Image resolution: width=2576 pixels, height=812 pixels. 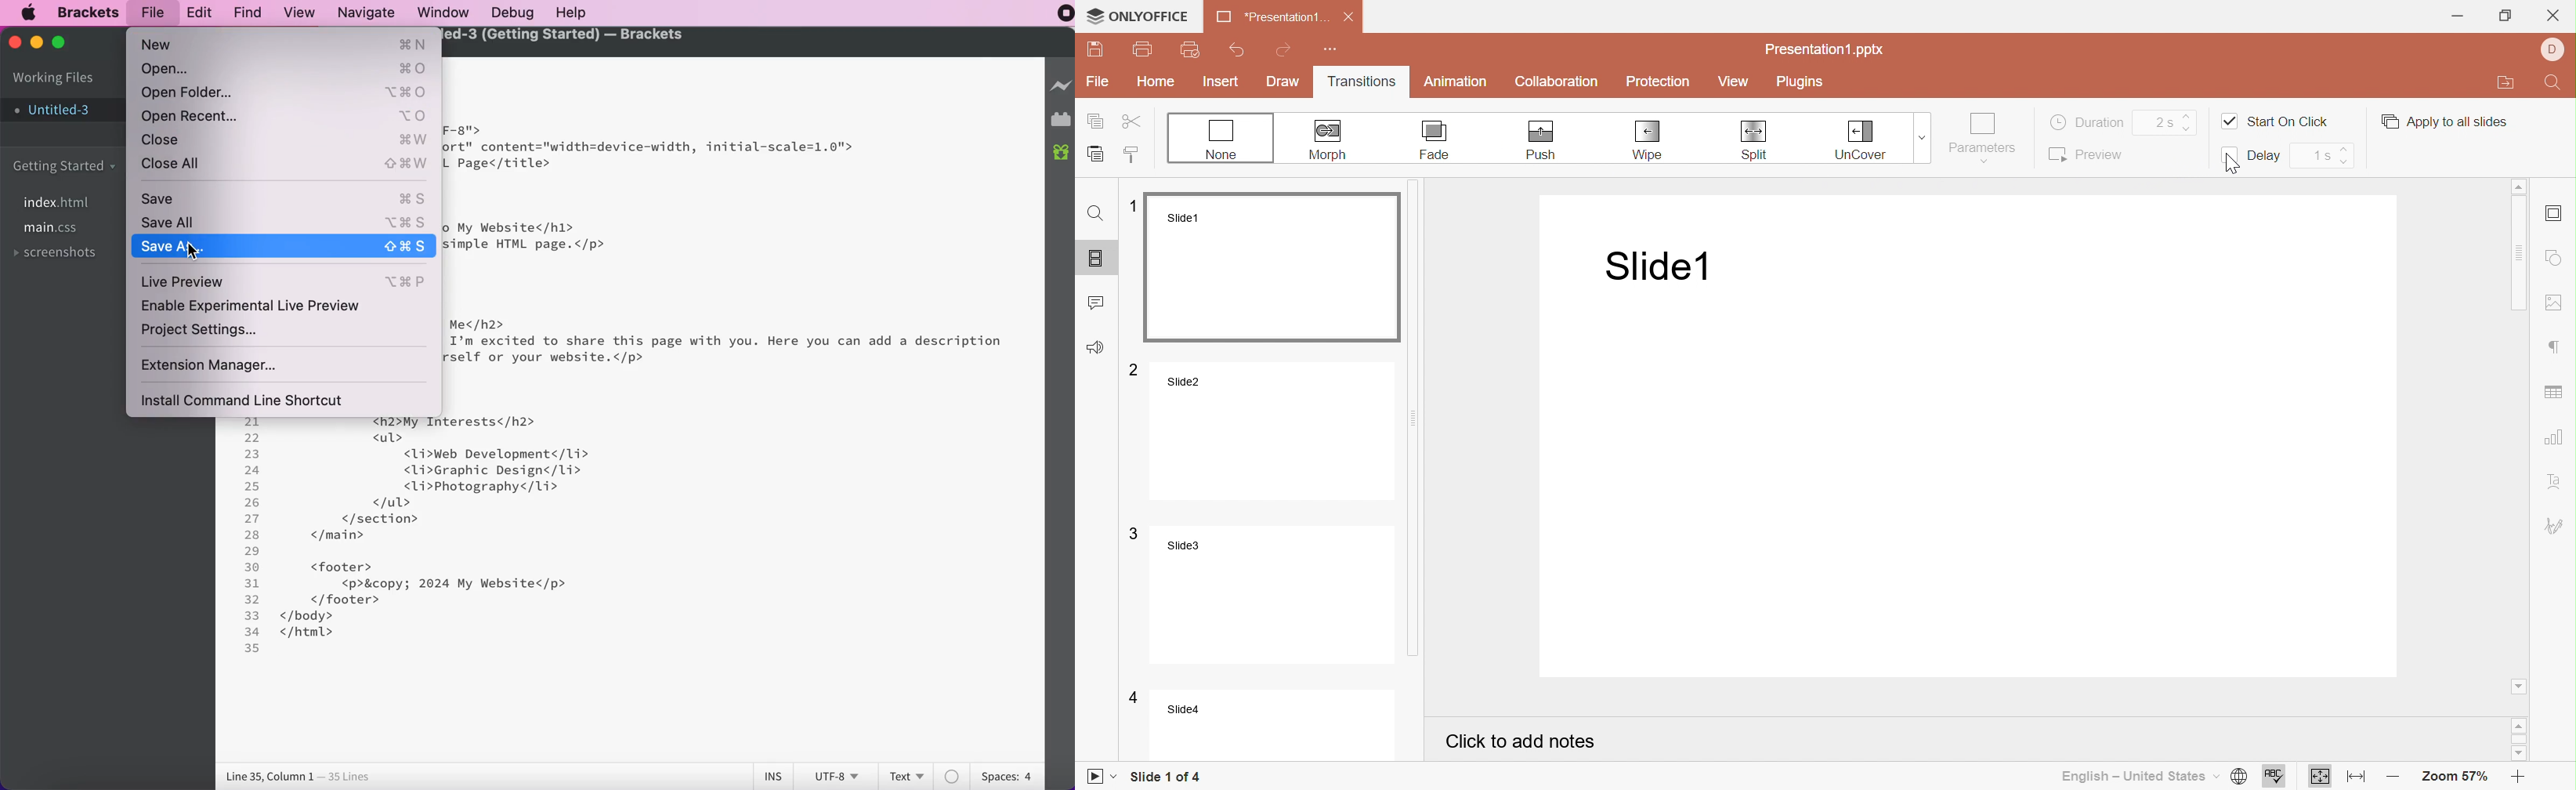 I want to click on Increase delay, so click(x=2345, y=148).